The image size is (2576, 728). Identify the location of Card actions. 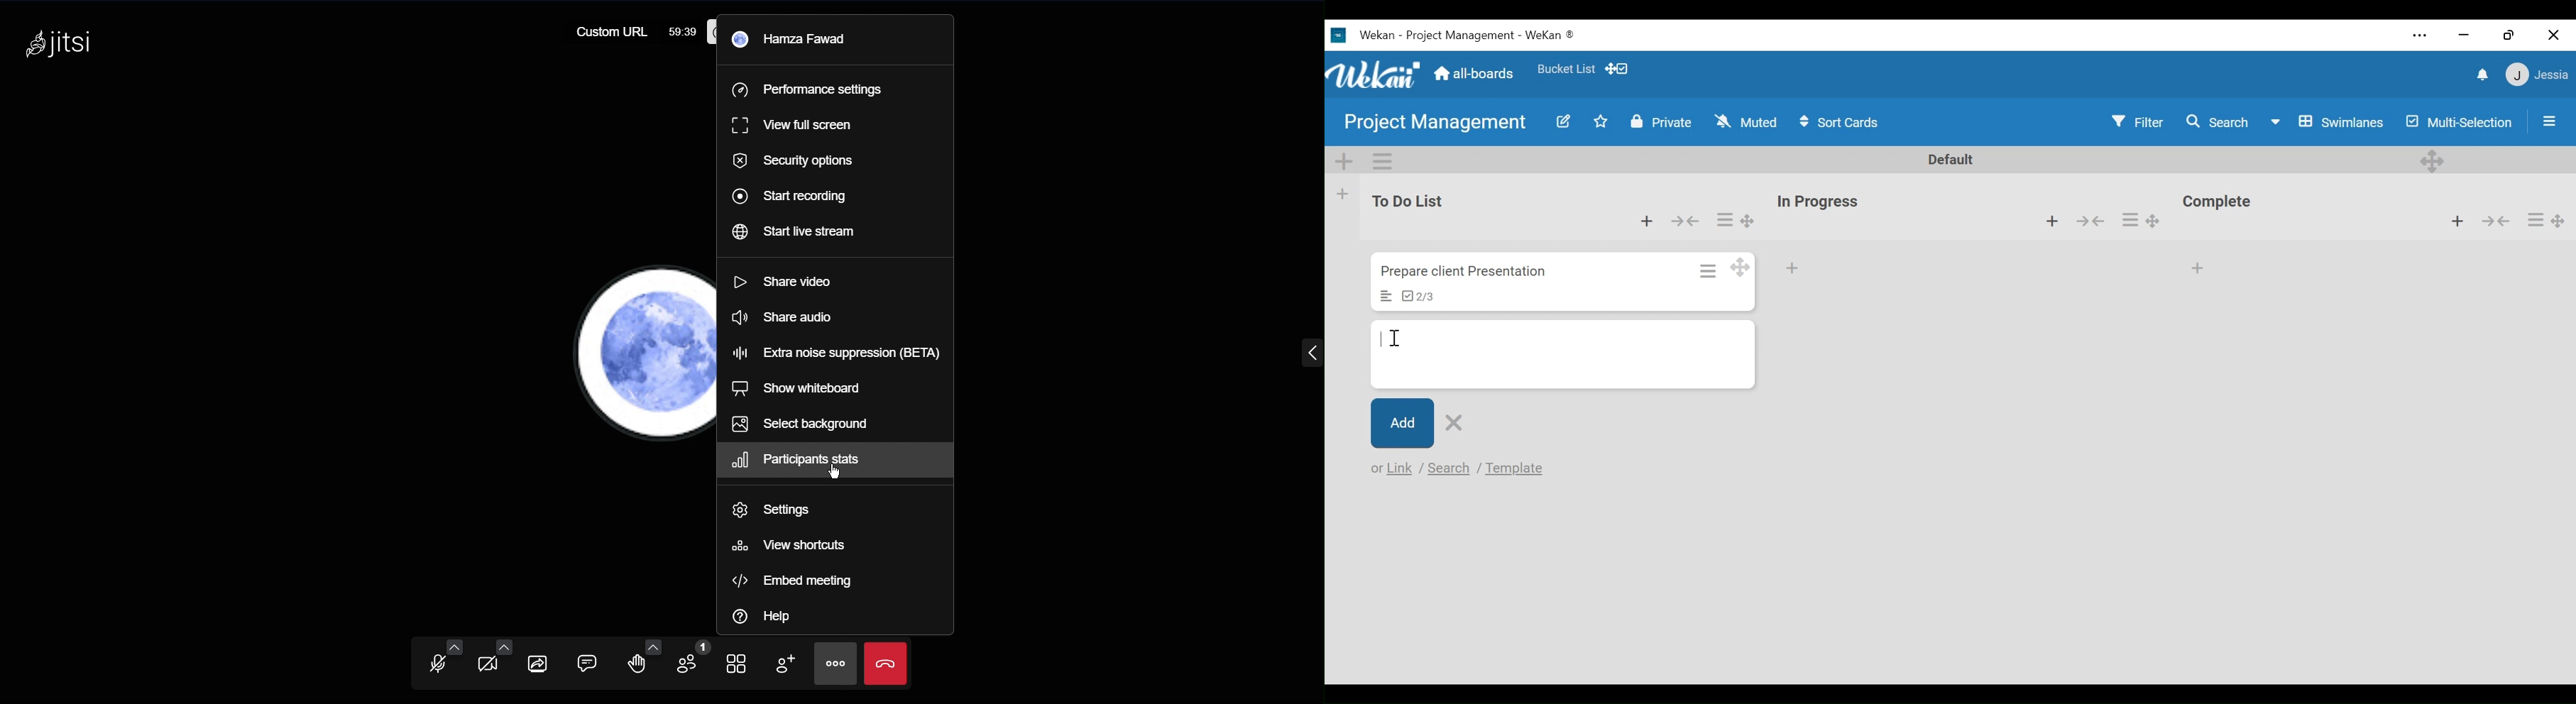
(1707, 269).